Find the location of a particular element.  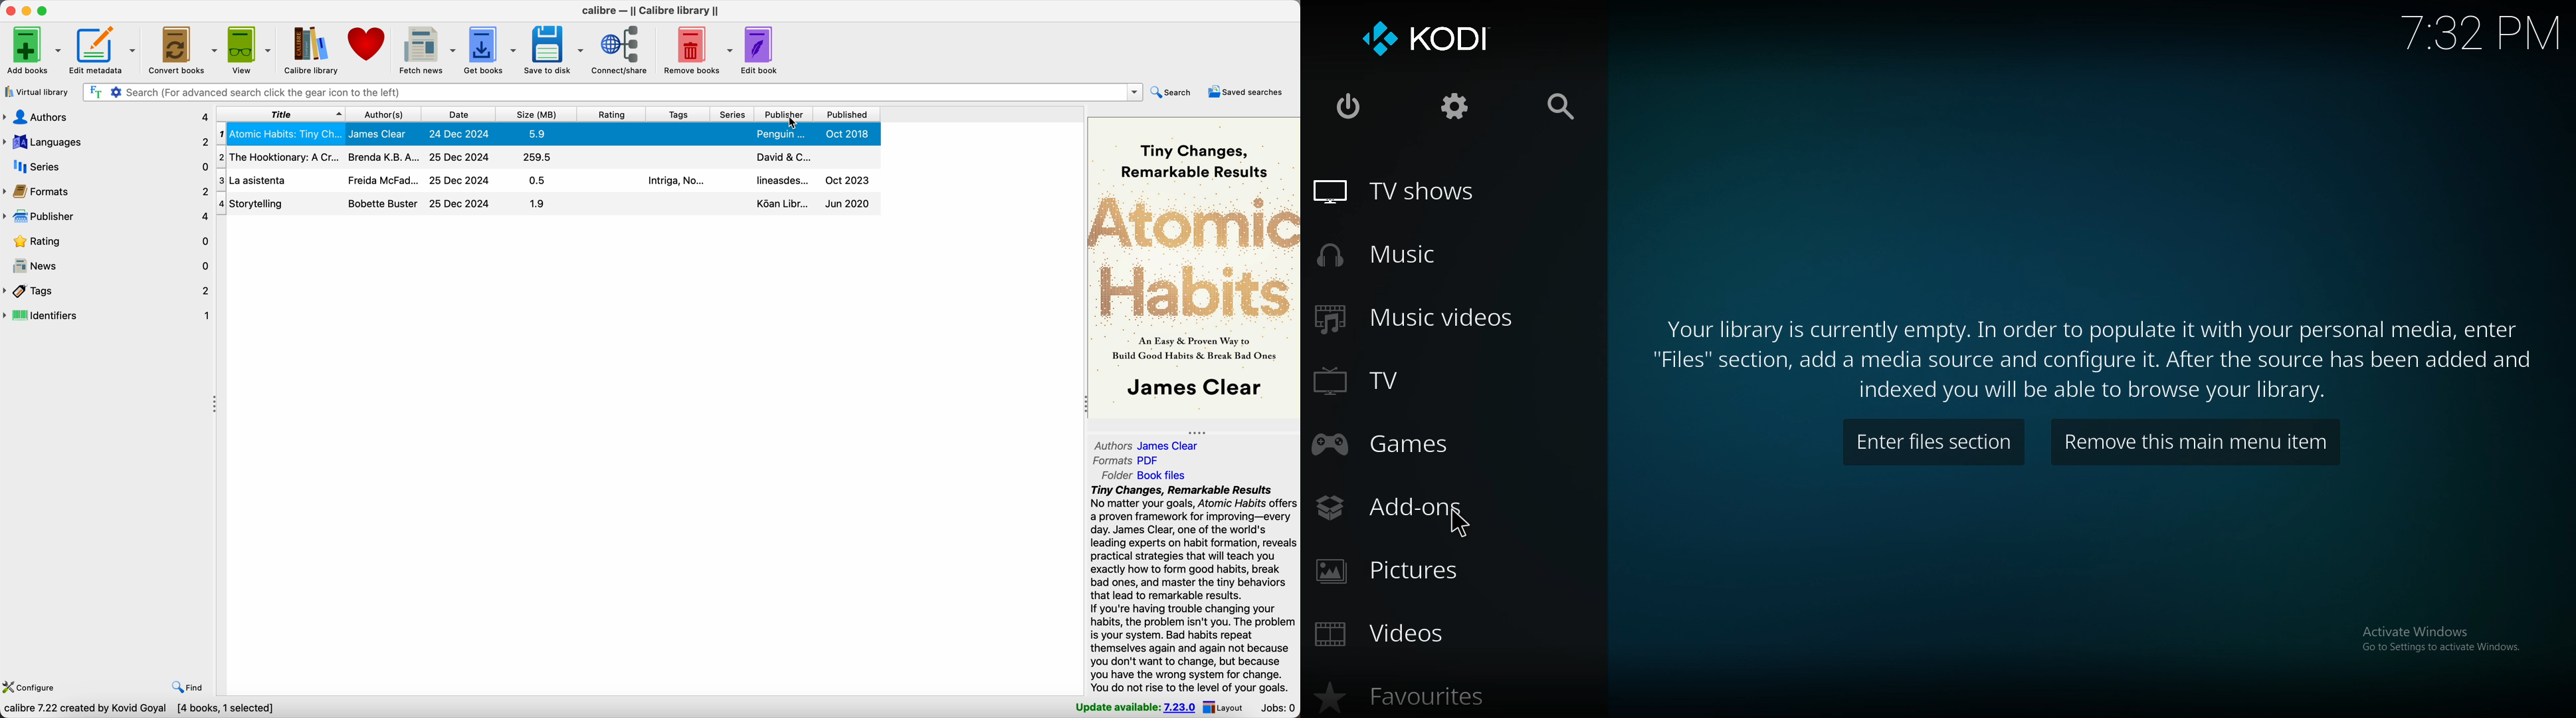

identifiers is located at coordinates (108, 316).